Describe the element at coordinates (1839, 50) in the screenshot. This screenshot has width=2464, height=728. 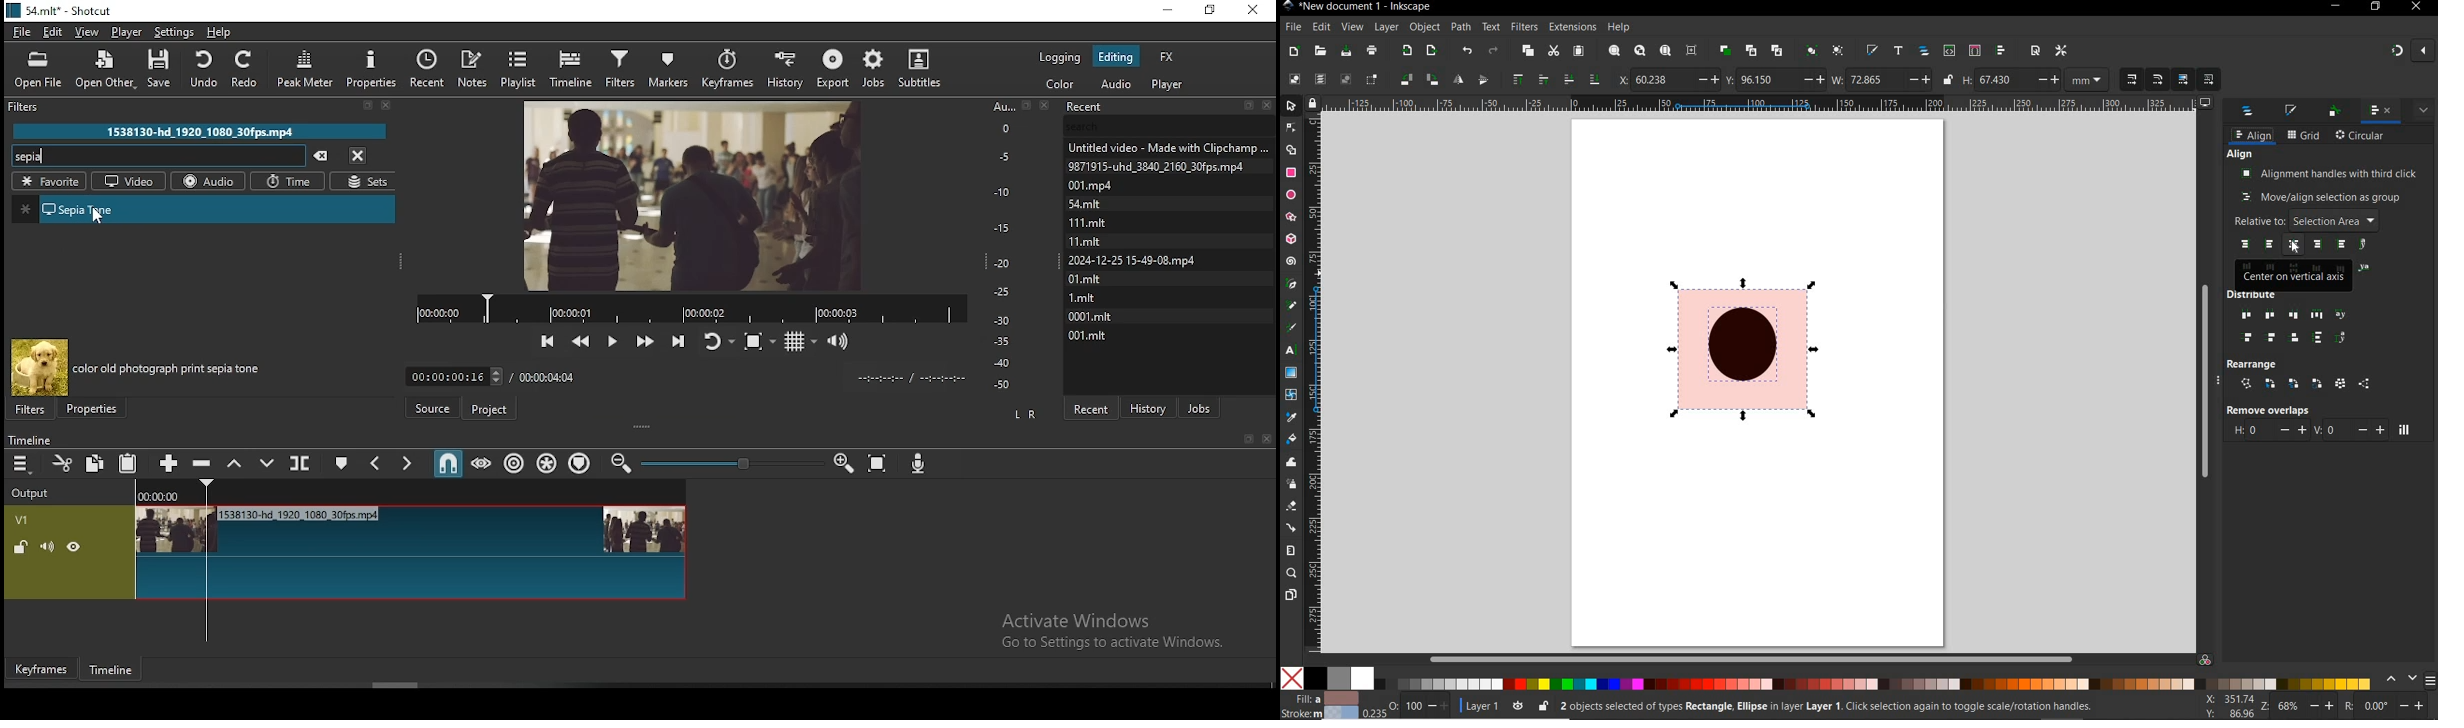
I see `ungroup` at that location.